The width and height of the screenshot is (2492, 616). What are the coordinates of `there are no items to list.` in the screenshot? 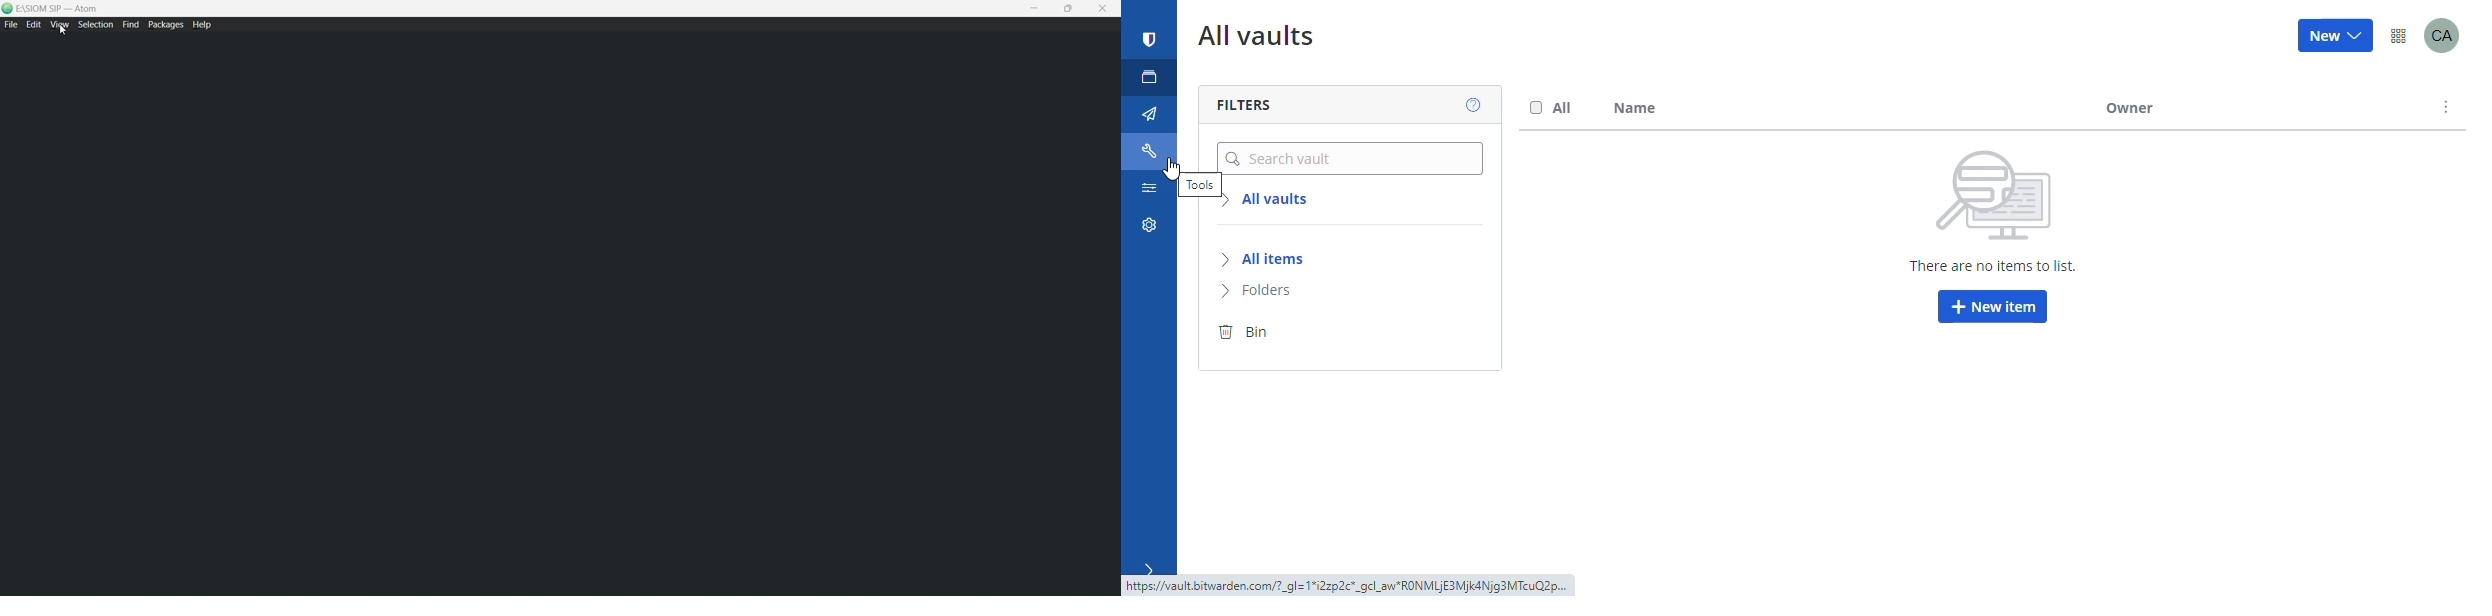 It's located at (1986, 267).